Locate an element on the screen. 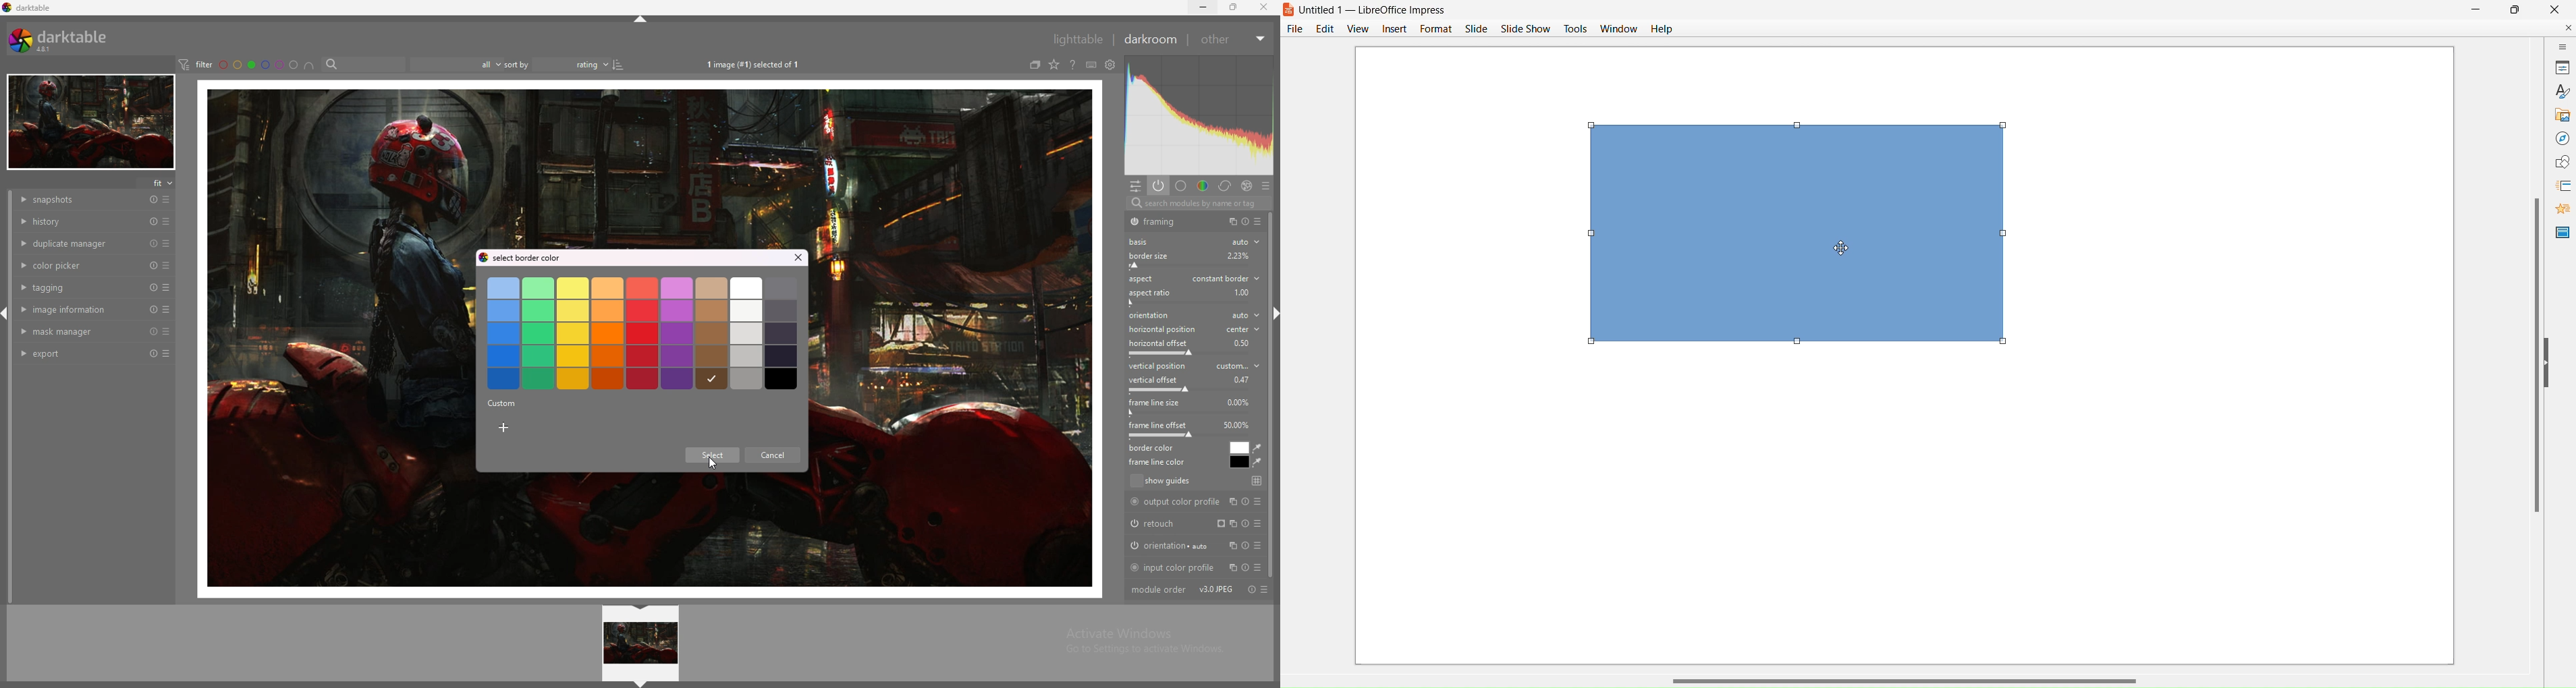  snapshots is located at coordinates (81, 201).